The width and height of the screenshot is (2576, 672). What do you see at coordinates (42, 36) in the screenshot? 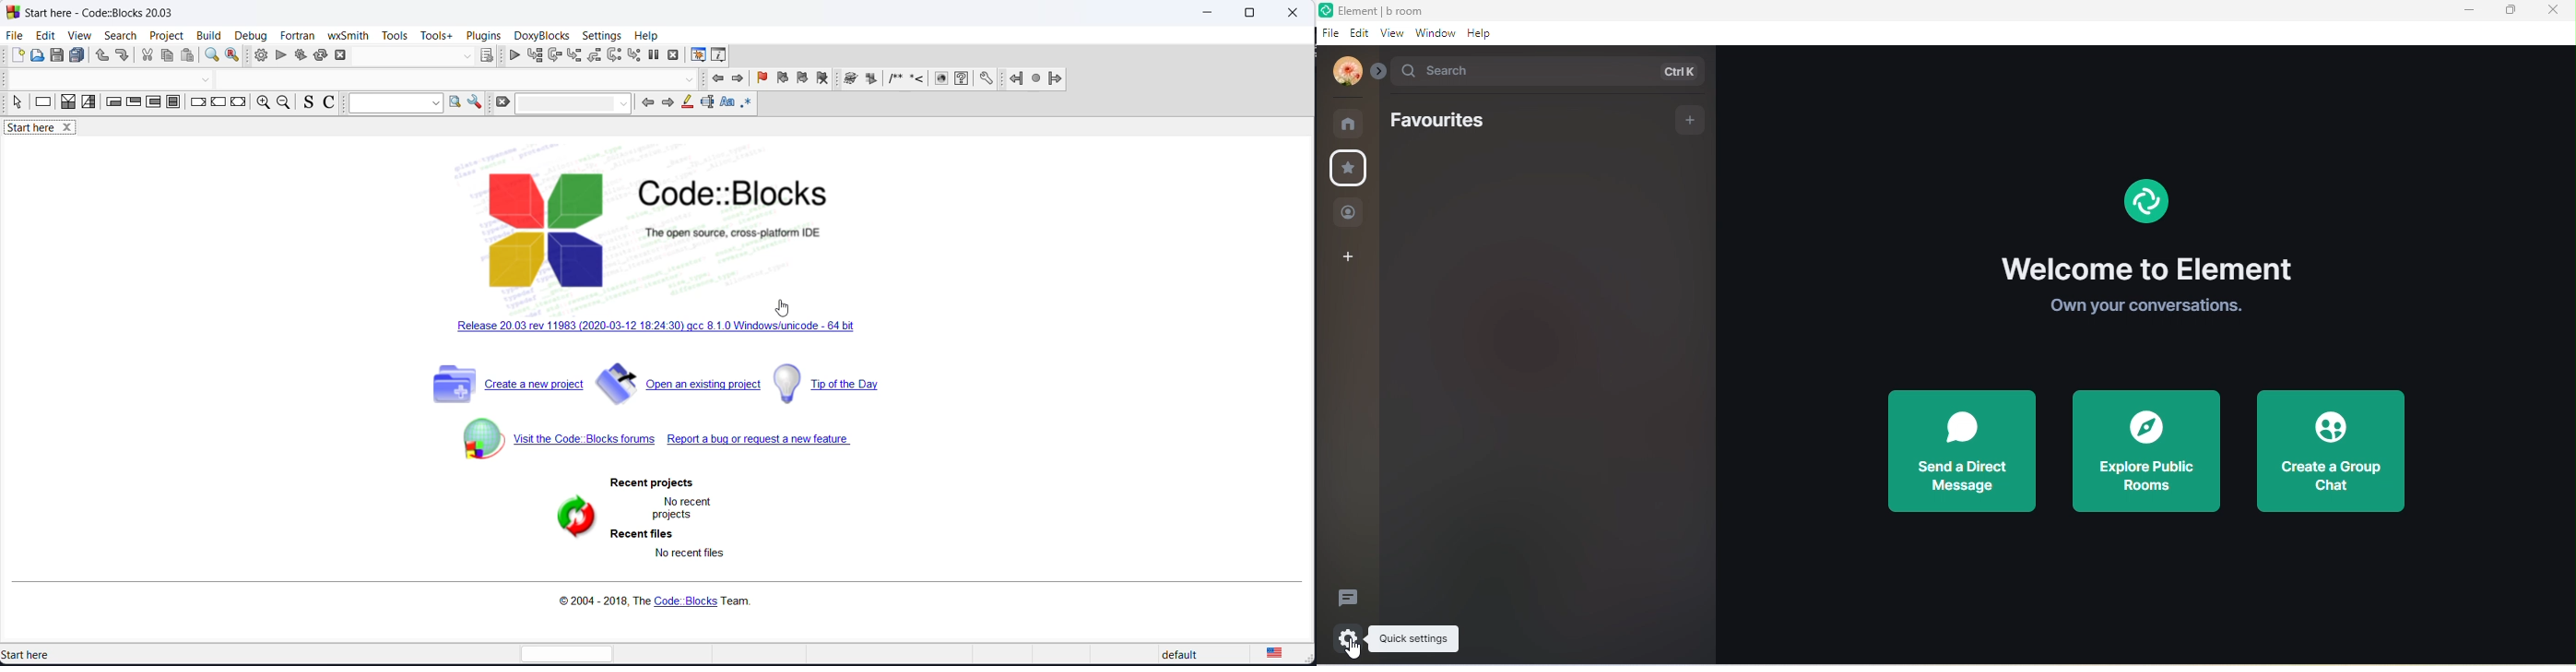
I see `edit` at bounding box center [42, 36].